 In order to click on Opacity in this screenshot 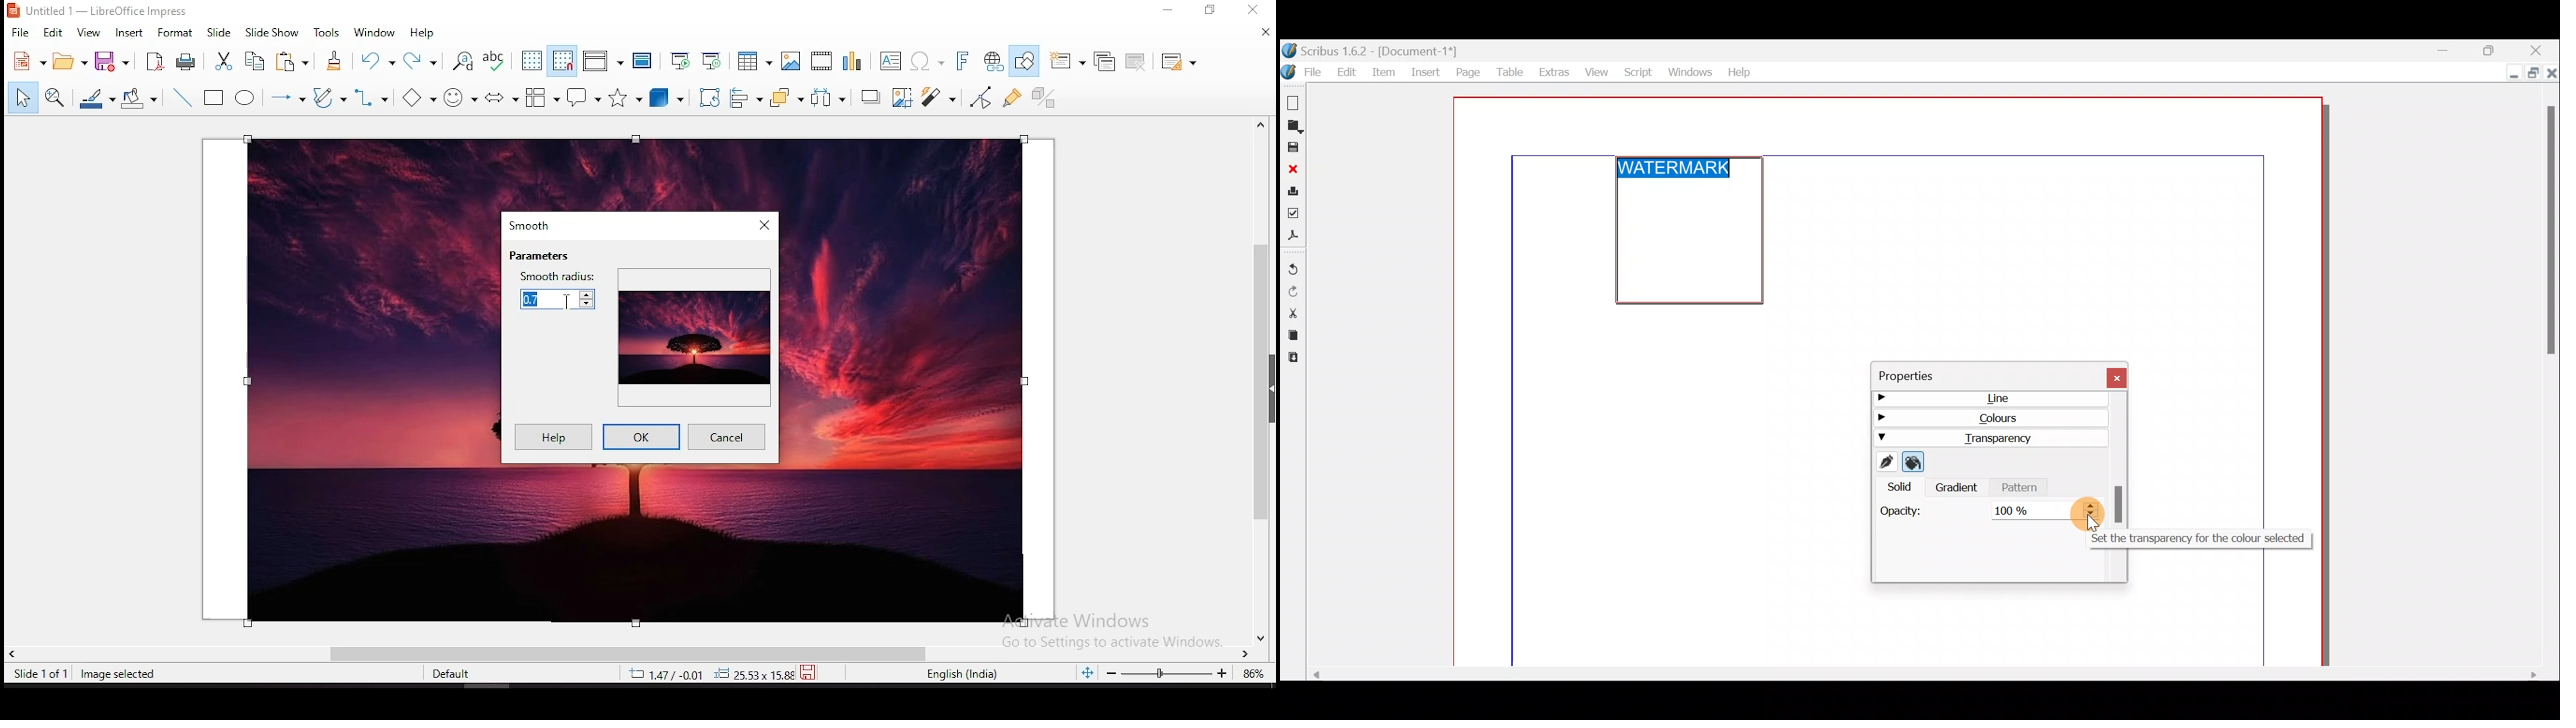, I will do `click(1903, 515)`.